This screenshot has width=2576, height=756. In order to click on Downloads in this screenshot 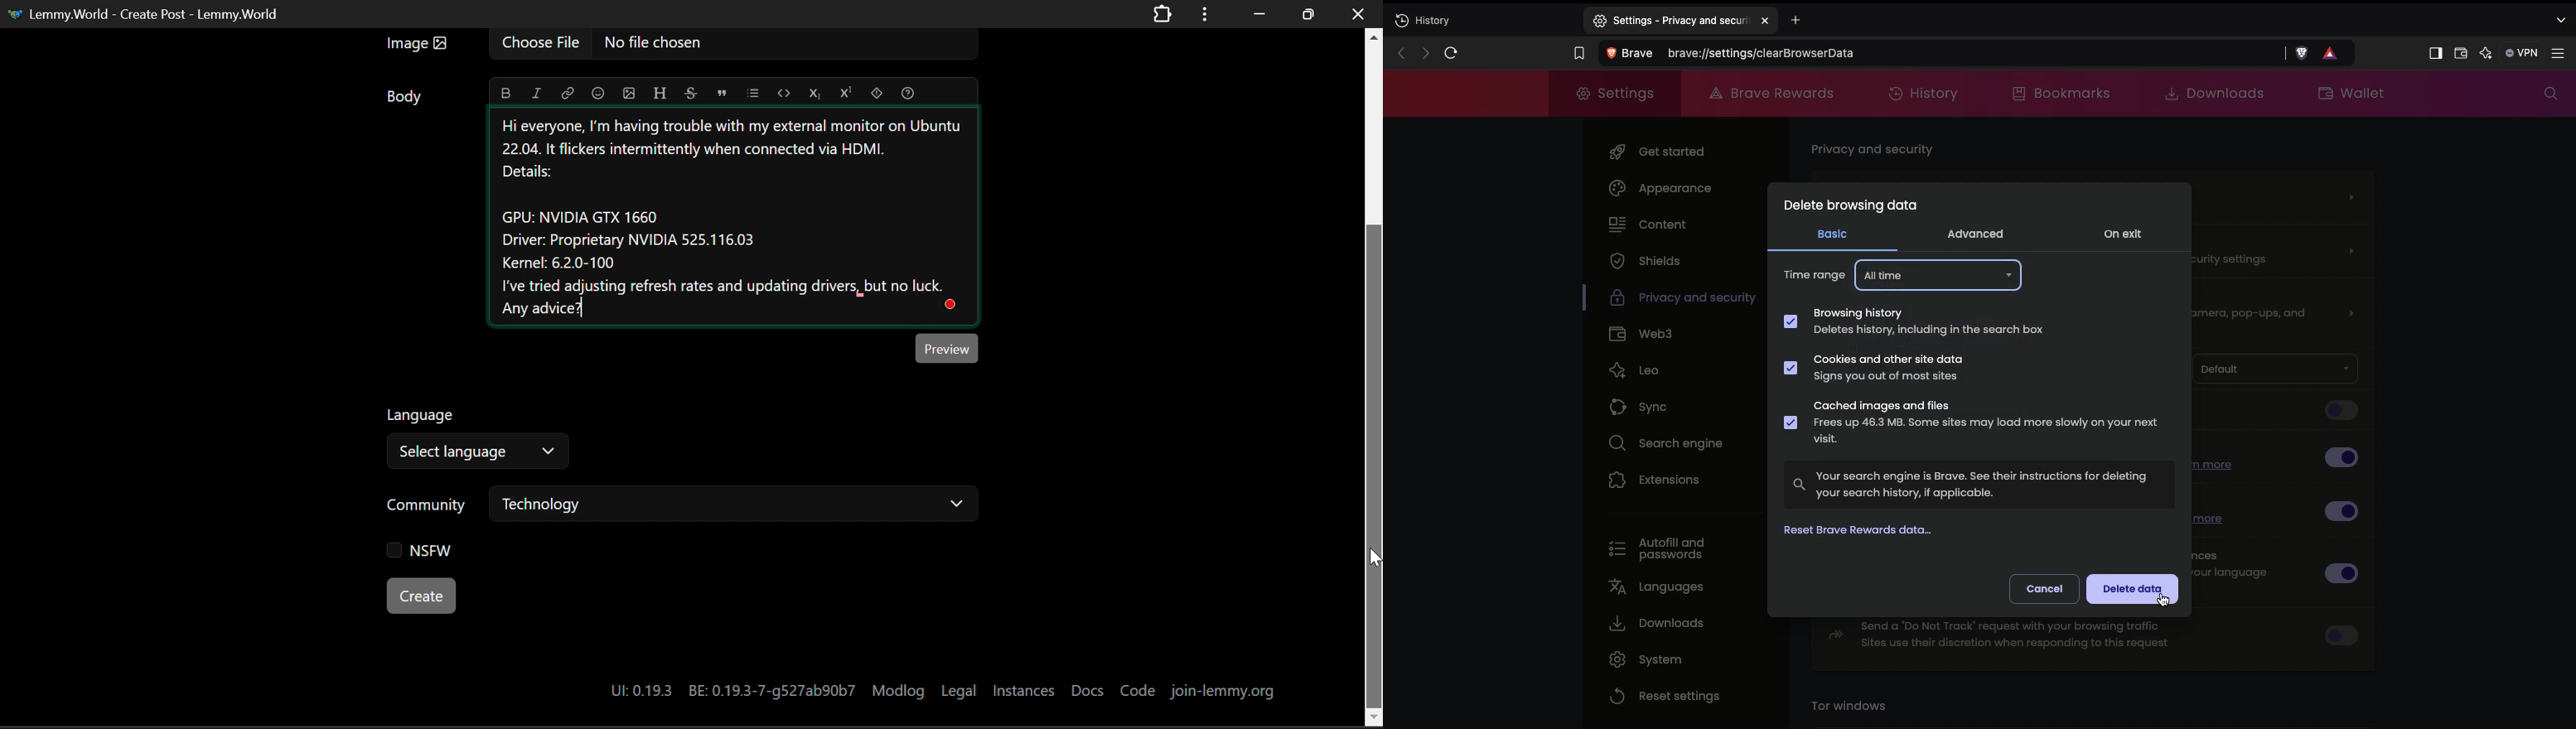, I will do `click(2210, 93)`.